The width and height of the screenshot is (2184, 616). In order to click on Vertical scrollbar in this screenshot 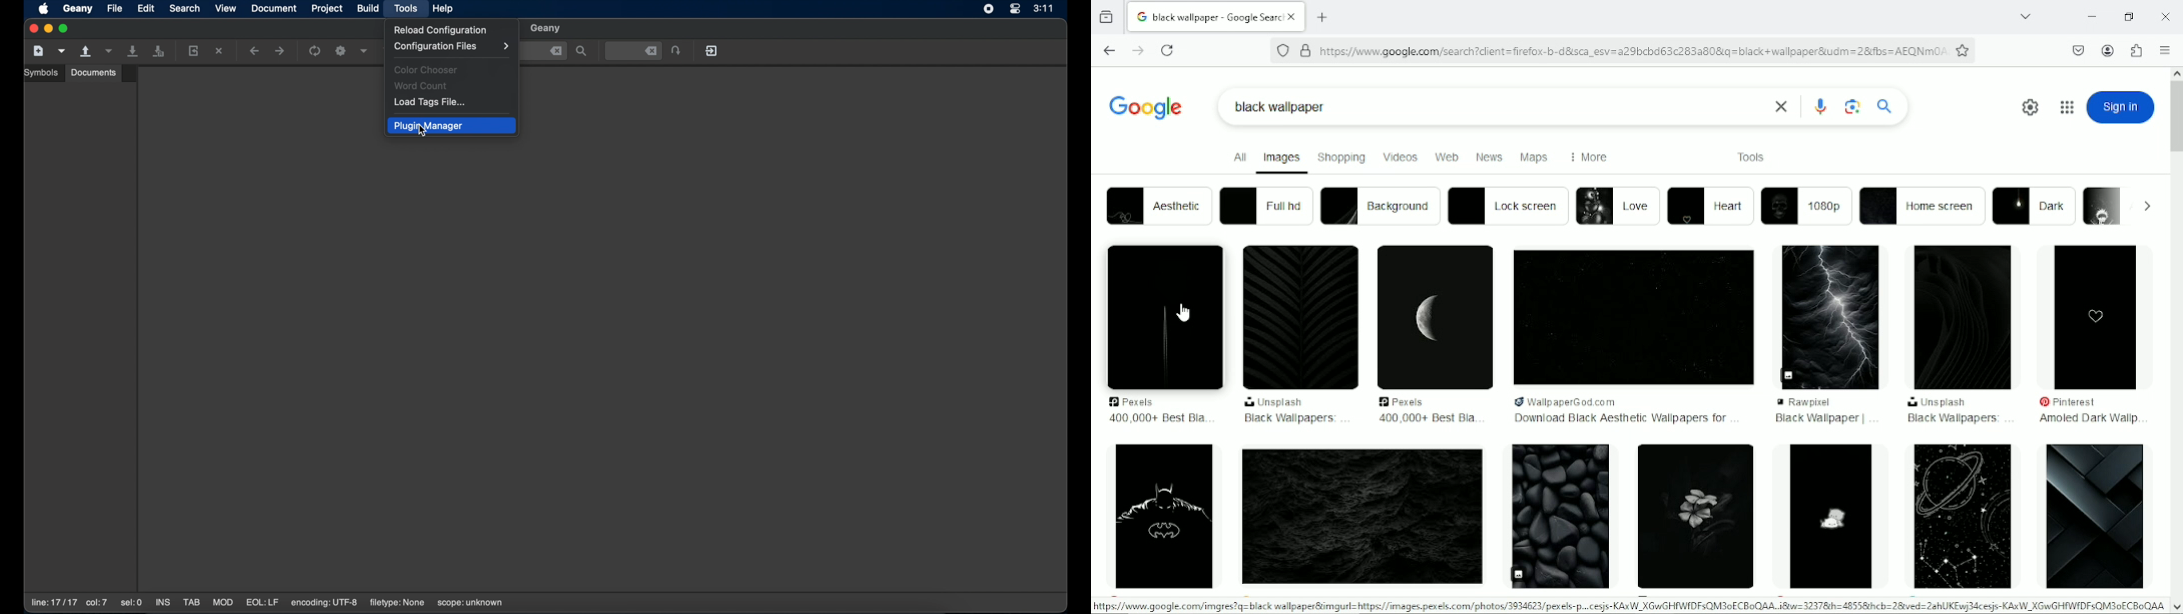, I will do `click(2176, 121)`.